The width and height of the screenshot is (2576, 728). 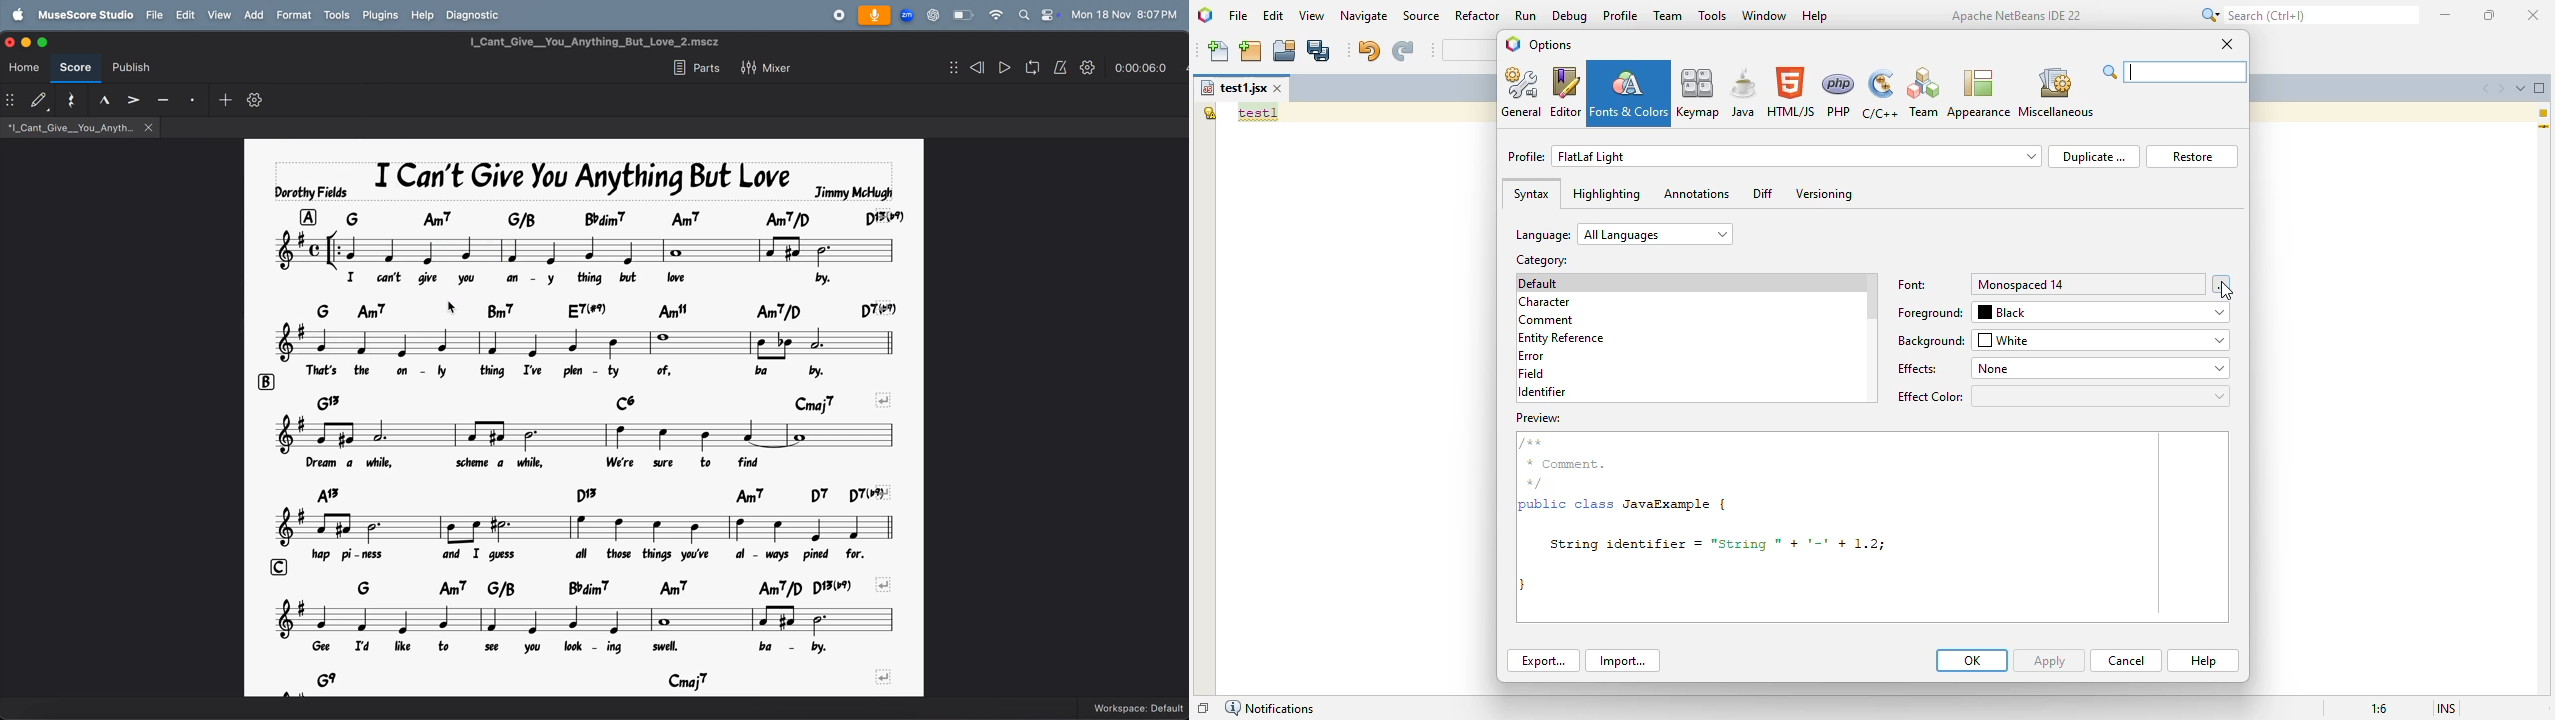 What do you see at coordinates (1566, 92) in the screenshot?
I see `editor` at bounding box center [1566, 92].